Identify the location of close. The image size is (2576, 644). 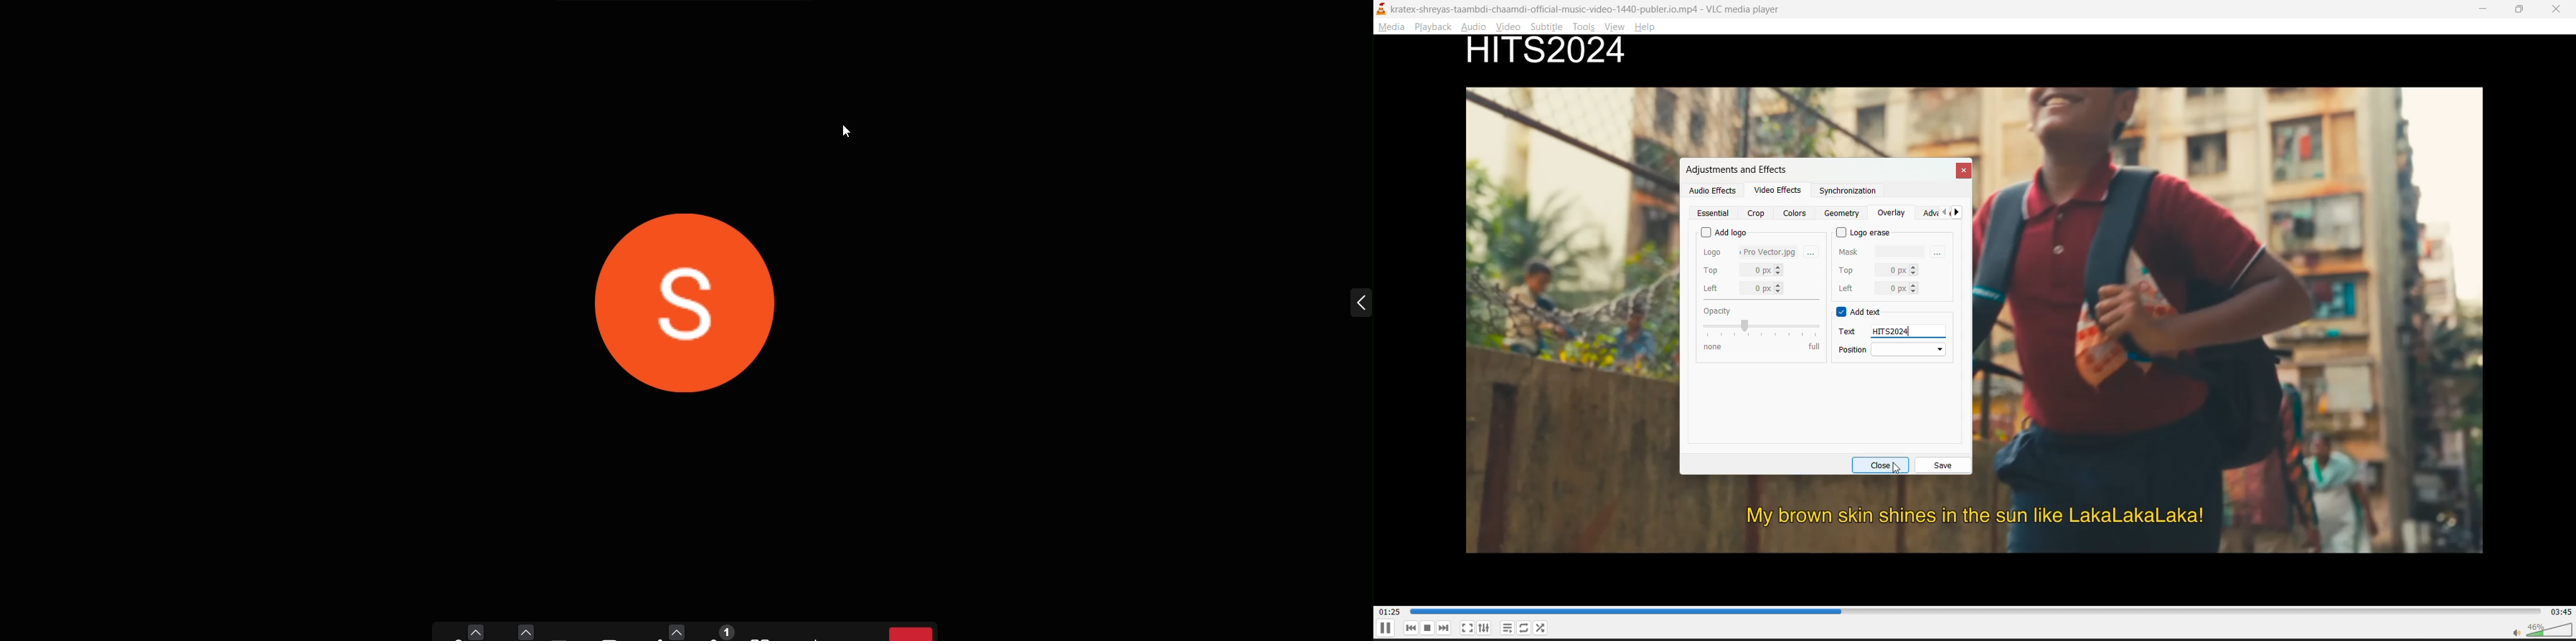
(2557, 11).